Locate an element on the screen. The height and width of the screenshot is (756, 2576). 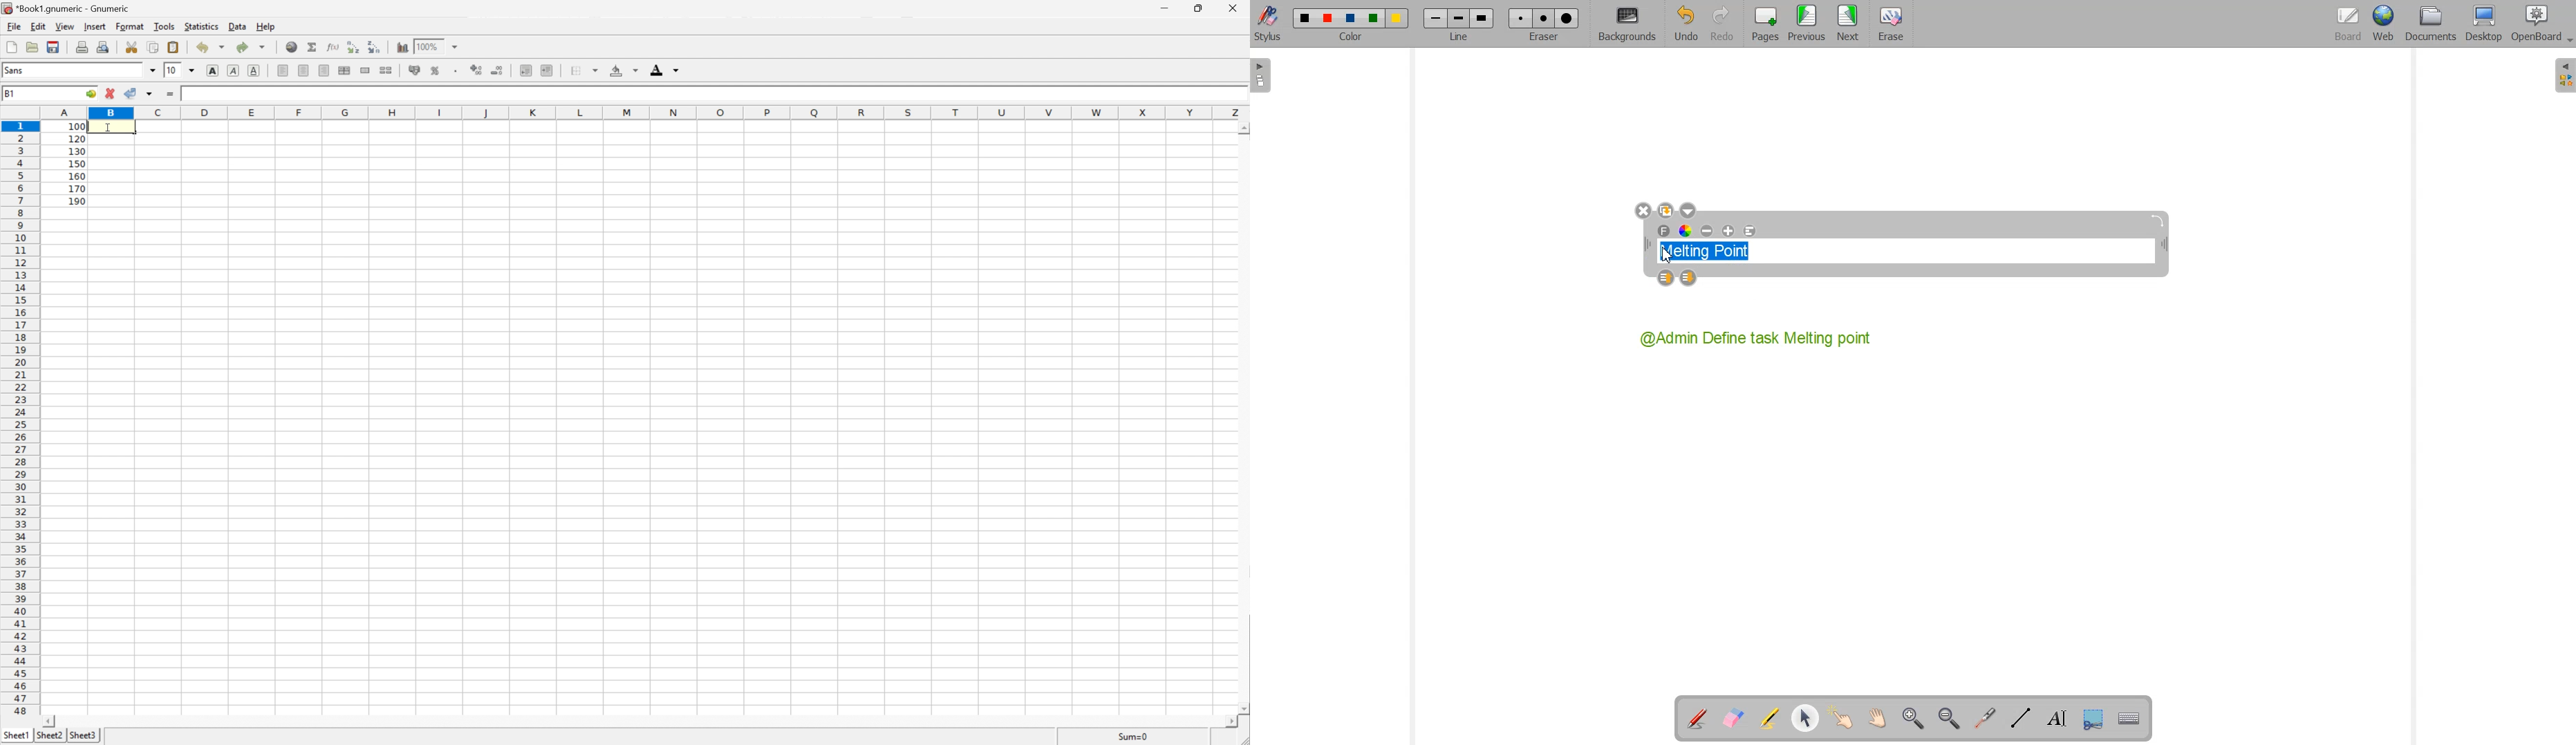
Help is located at coordinates (267, 25).